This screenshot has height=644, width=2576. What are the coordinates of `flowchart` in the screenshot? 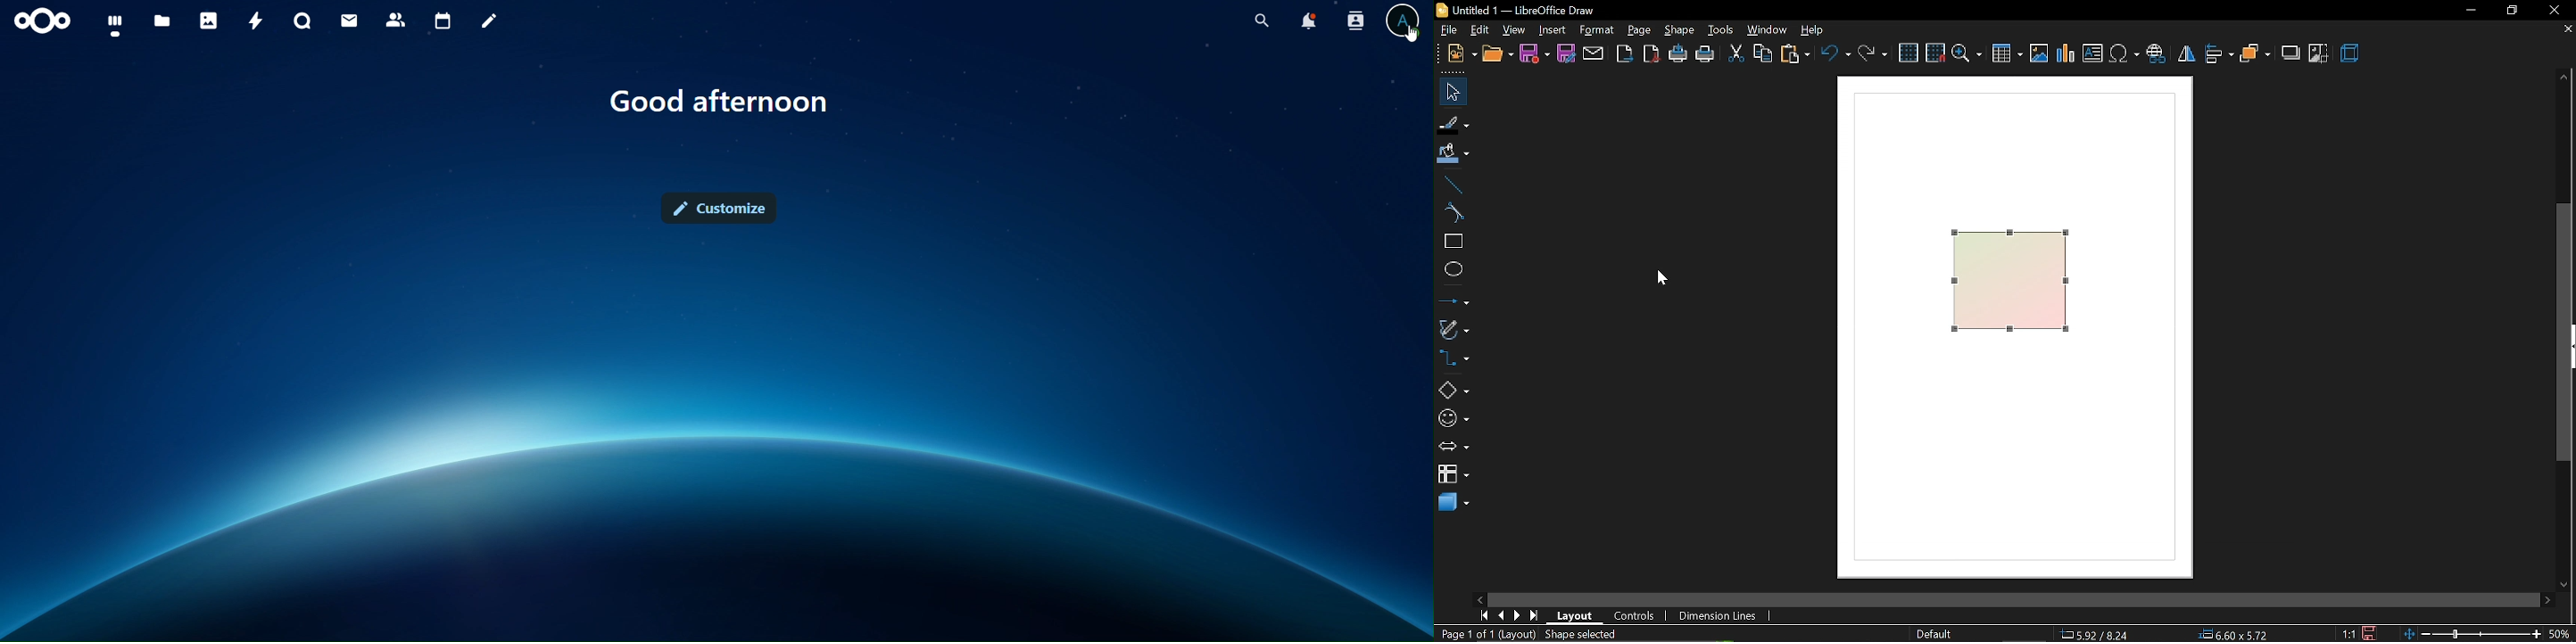 It's located at (1453, 473).